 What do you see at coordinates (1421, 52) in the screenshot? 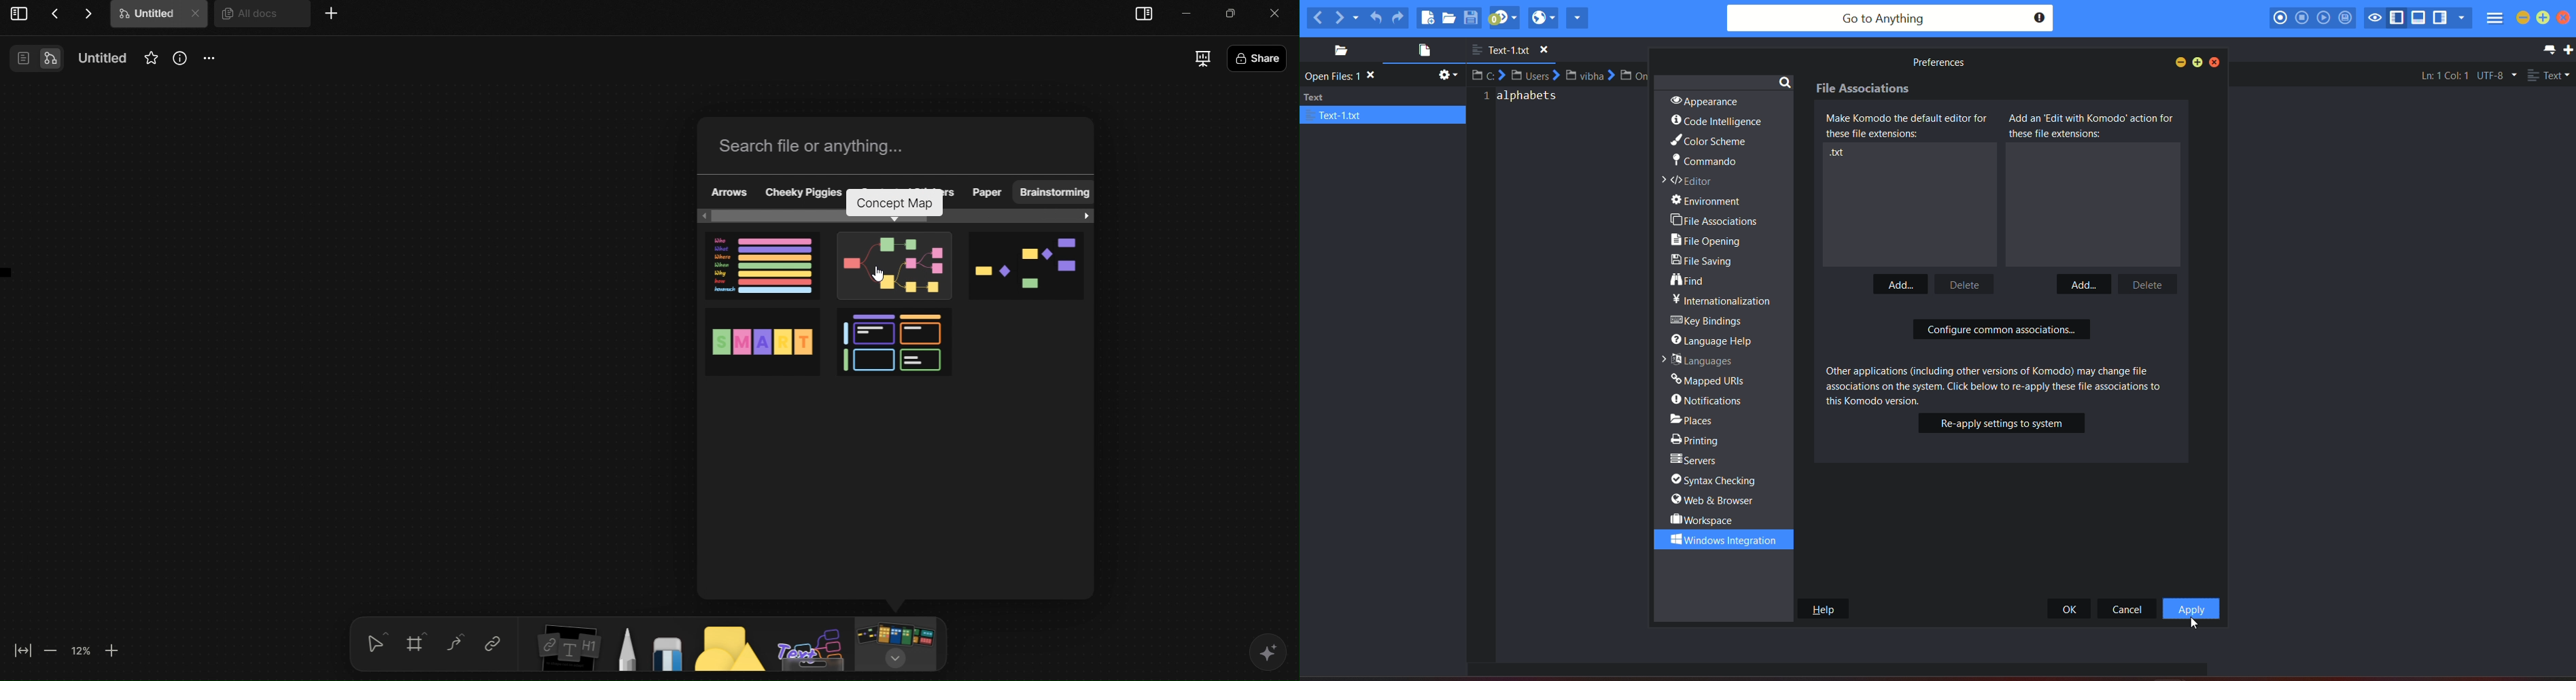
I see `open file` at bounding box center [1421, 52].